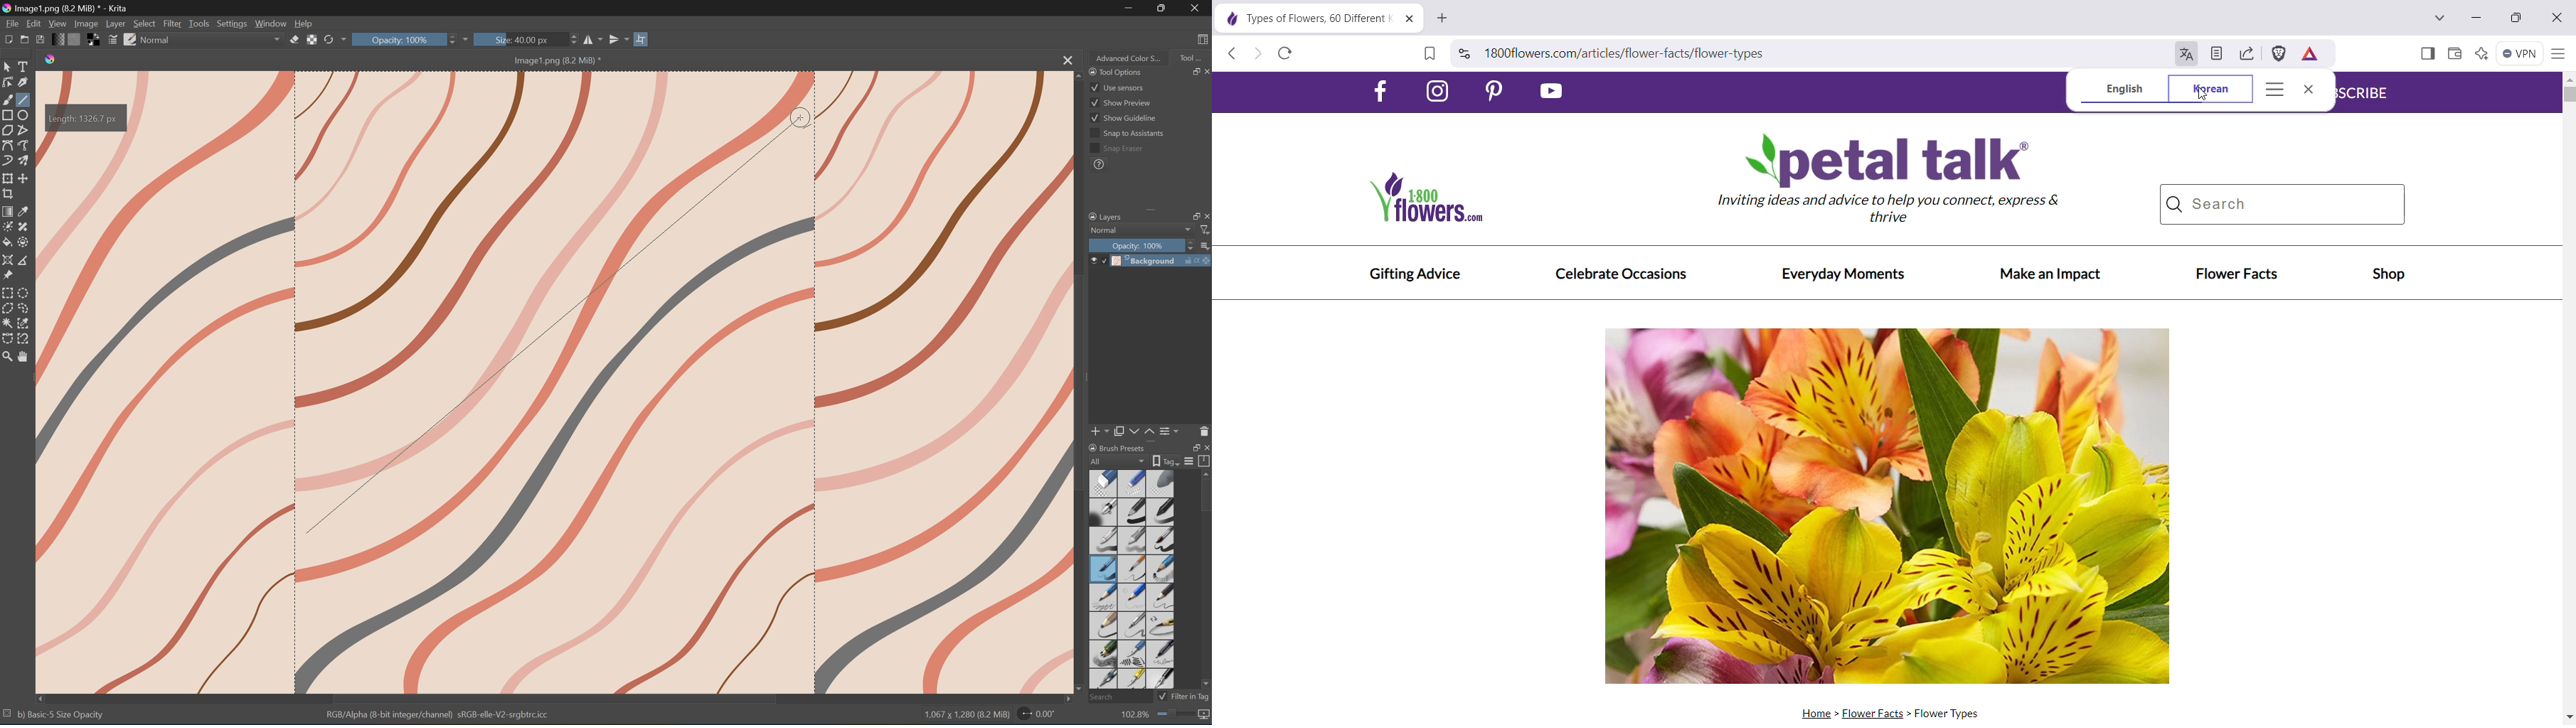  Describe the element at coordinates (8, 226) in the screenshot. I see `Colorize mask tool` at that location.